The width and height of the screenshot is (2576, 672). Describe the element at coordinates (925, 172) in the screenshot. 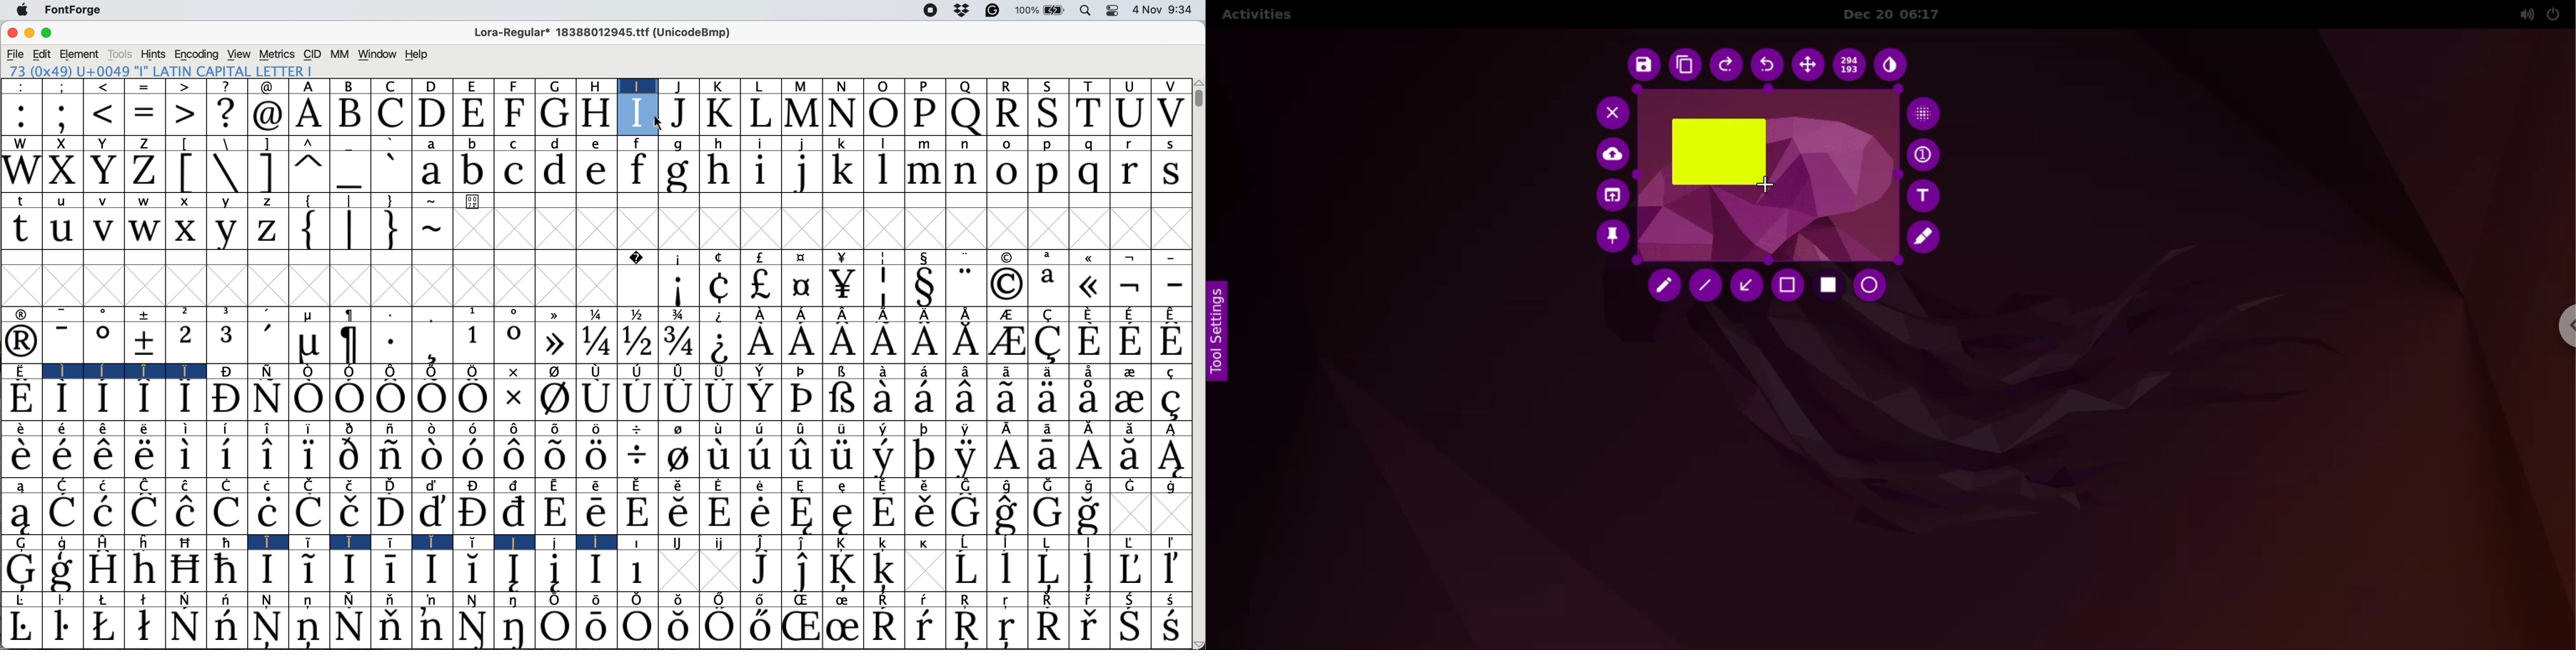

I see `m` at that location.